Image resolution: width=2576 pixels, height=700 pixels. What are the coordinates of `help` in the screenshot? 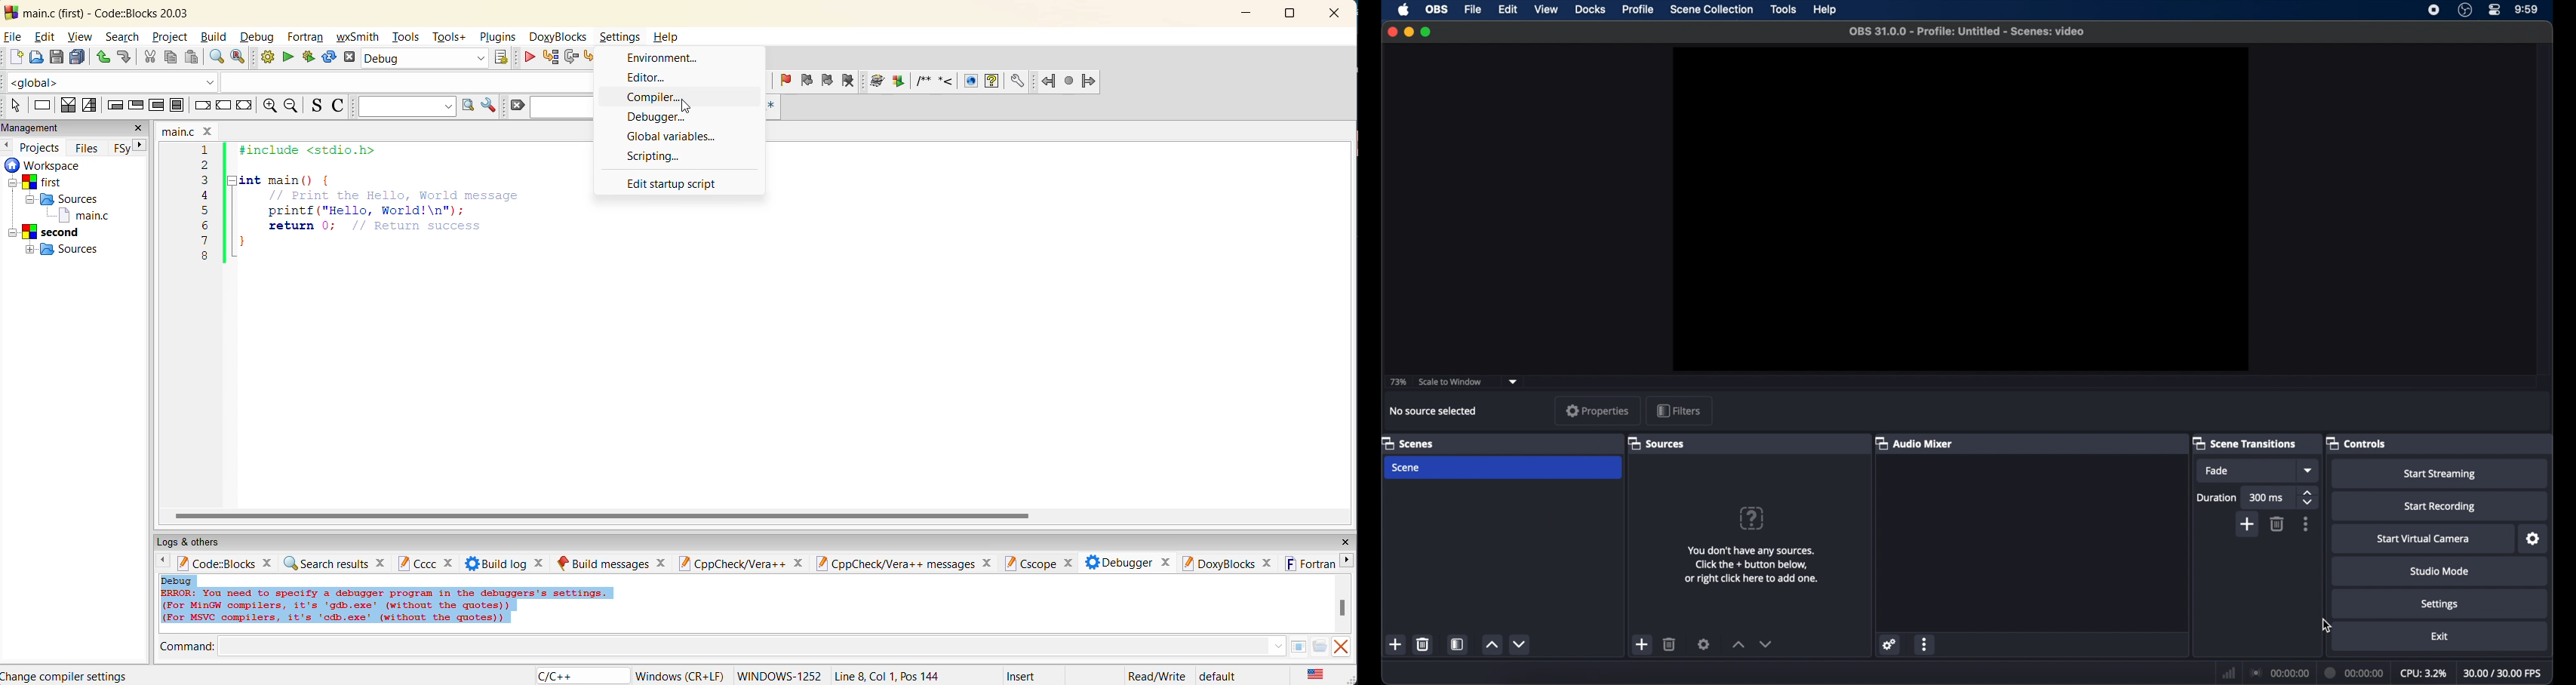 It's located at (1826, 10).